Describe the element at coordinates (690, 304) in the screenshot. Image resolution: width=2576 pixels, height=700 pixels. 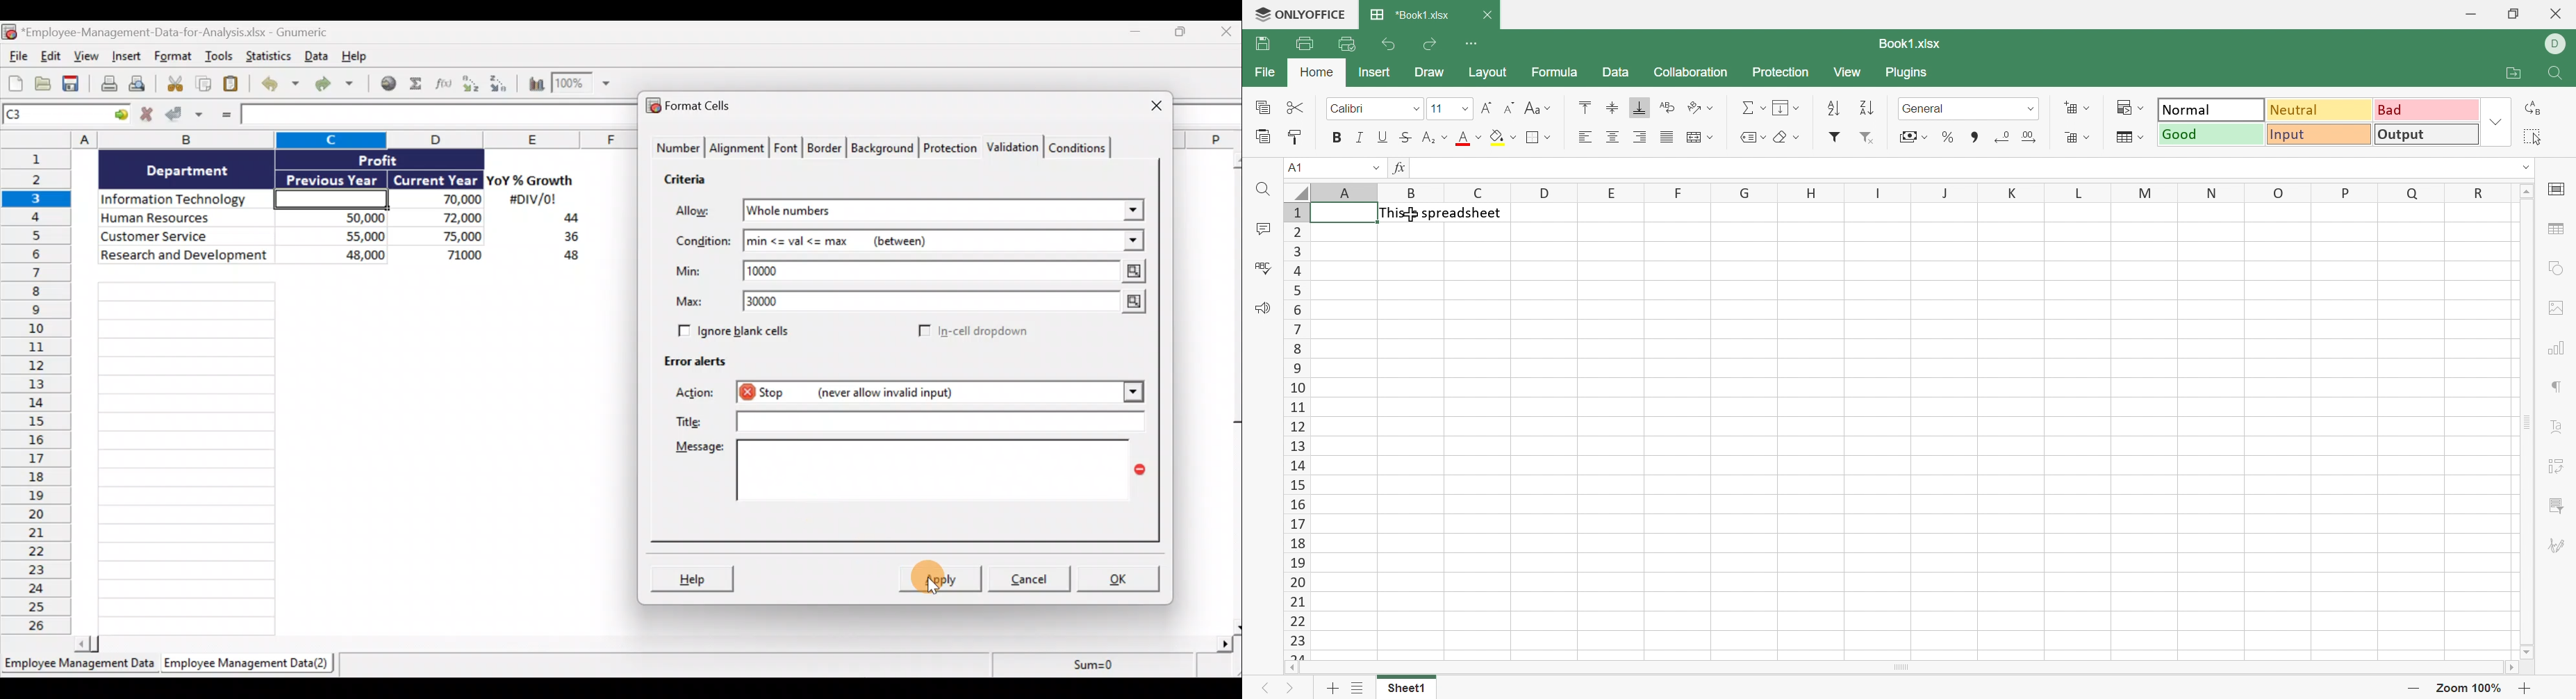
I see `Max:` at that location.